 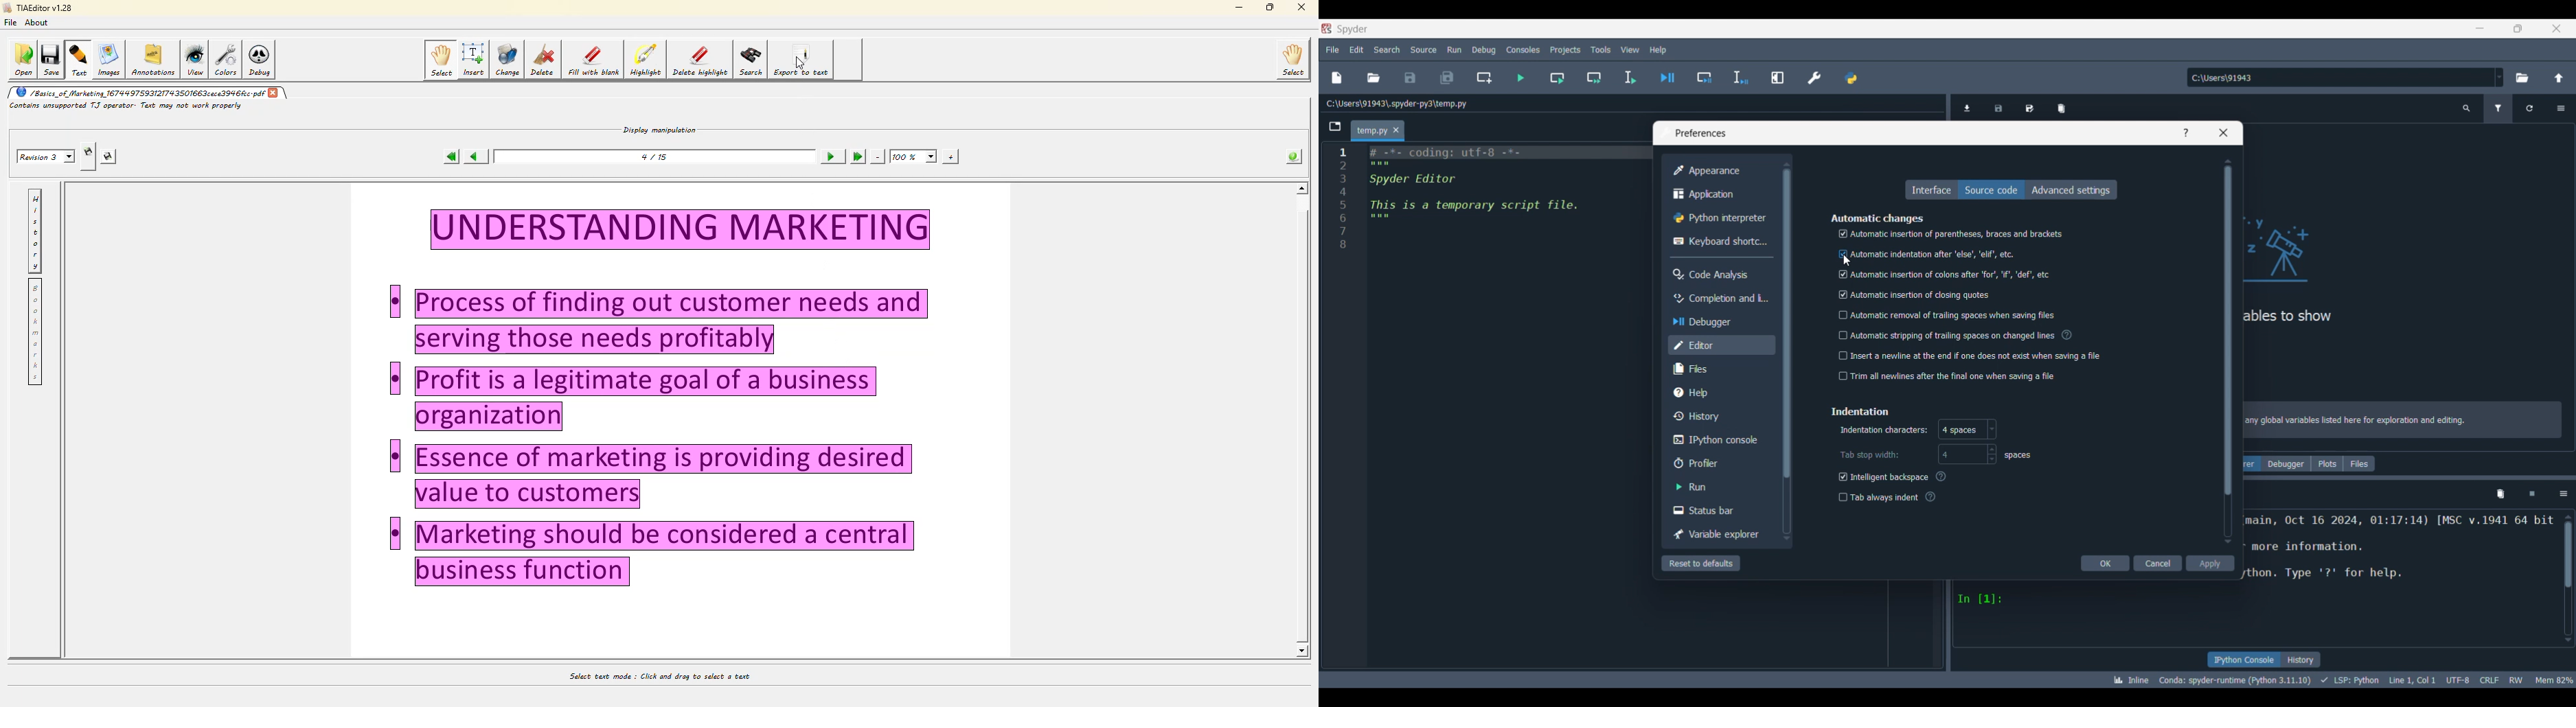 What do you see at coordinates (2071, 190) in the screenshot?
I see `Advanced settings` at bounding box center [2071, 190].